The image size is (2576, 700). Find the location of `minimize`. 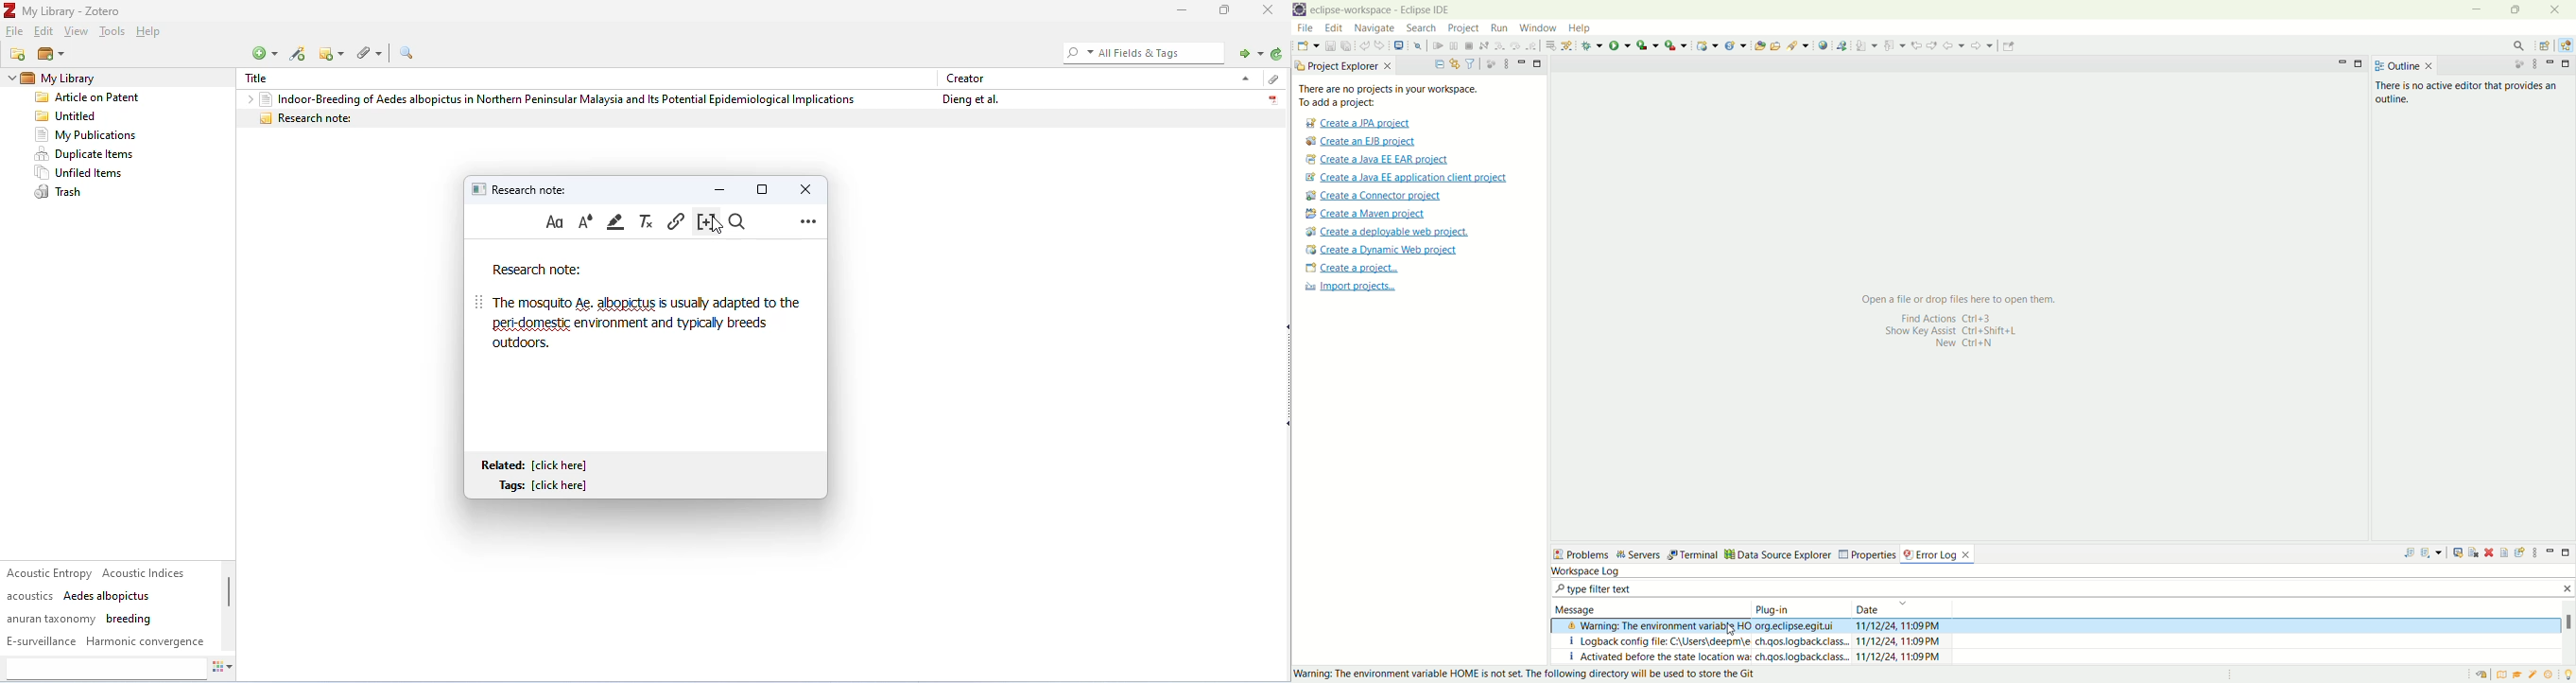

minimize is located at coordinates (1179, 10).